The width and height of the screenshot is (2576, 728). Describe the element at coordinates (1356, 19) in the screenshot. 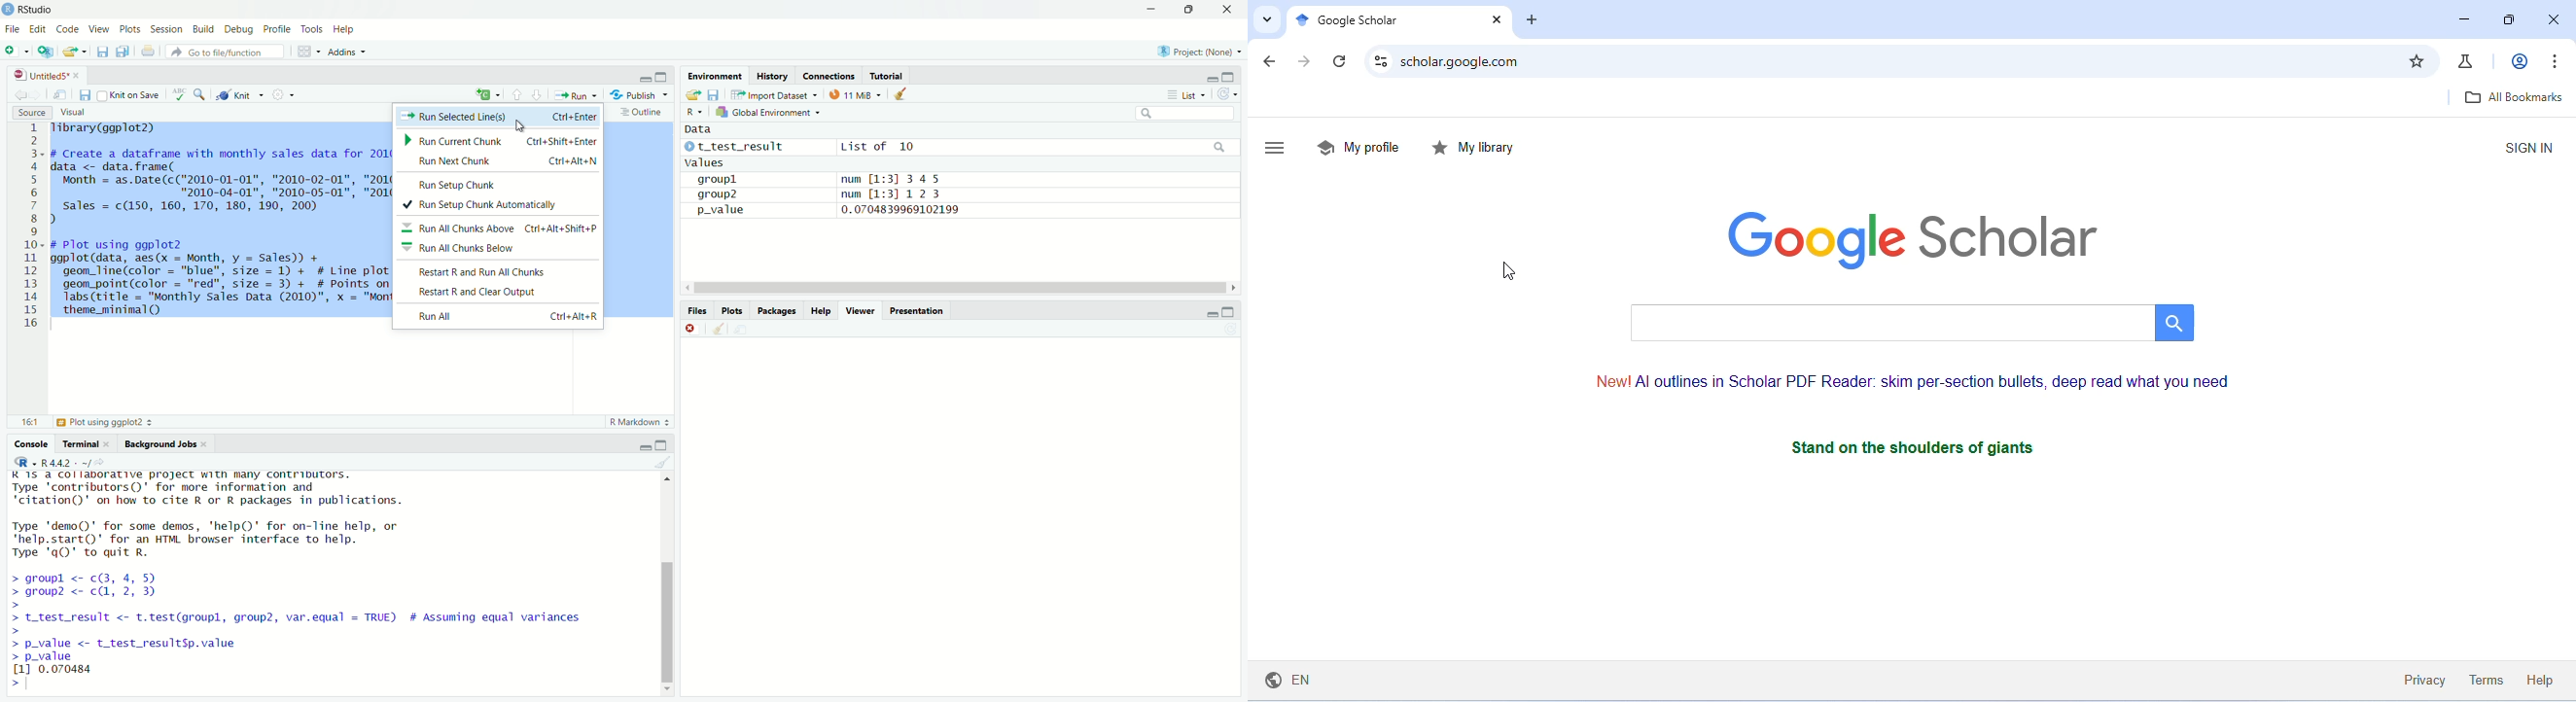

I see `google scholar` at that location.